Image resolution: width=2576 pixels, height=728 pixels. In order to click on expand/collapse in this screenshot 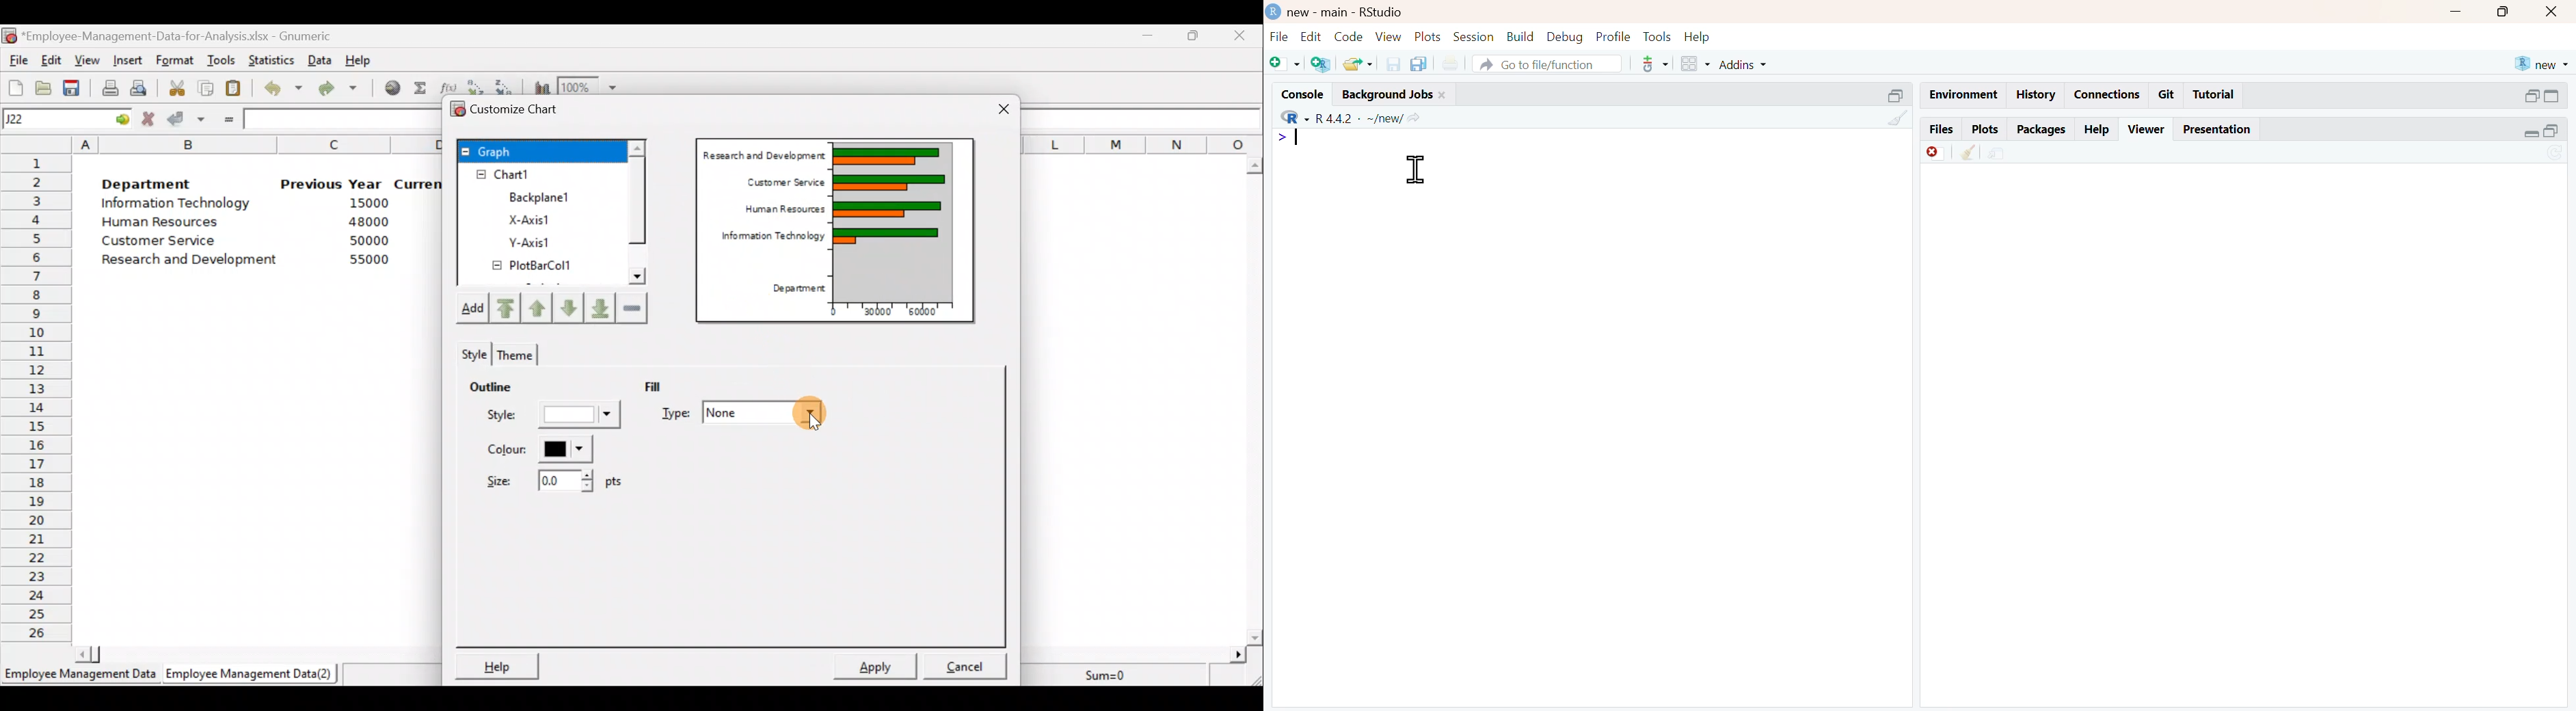, I will do `click(2551, 96)`.